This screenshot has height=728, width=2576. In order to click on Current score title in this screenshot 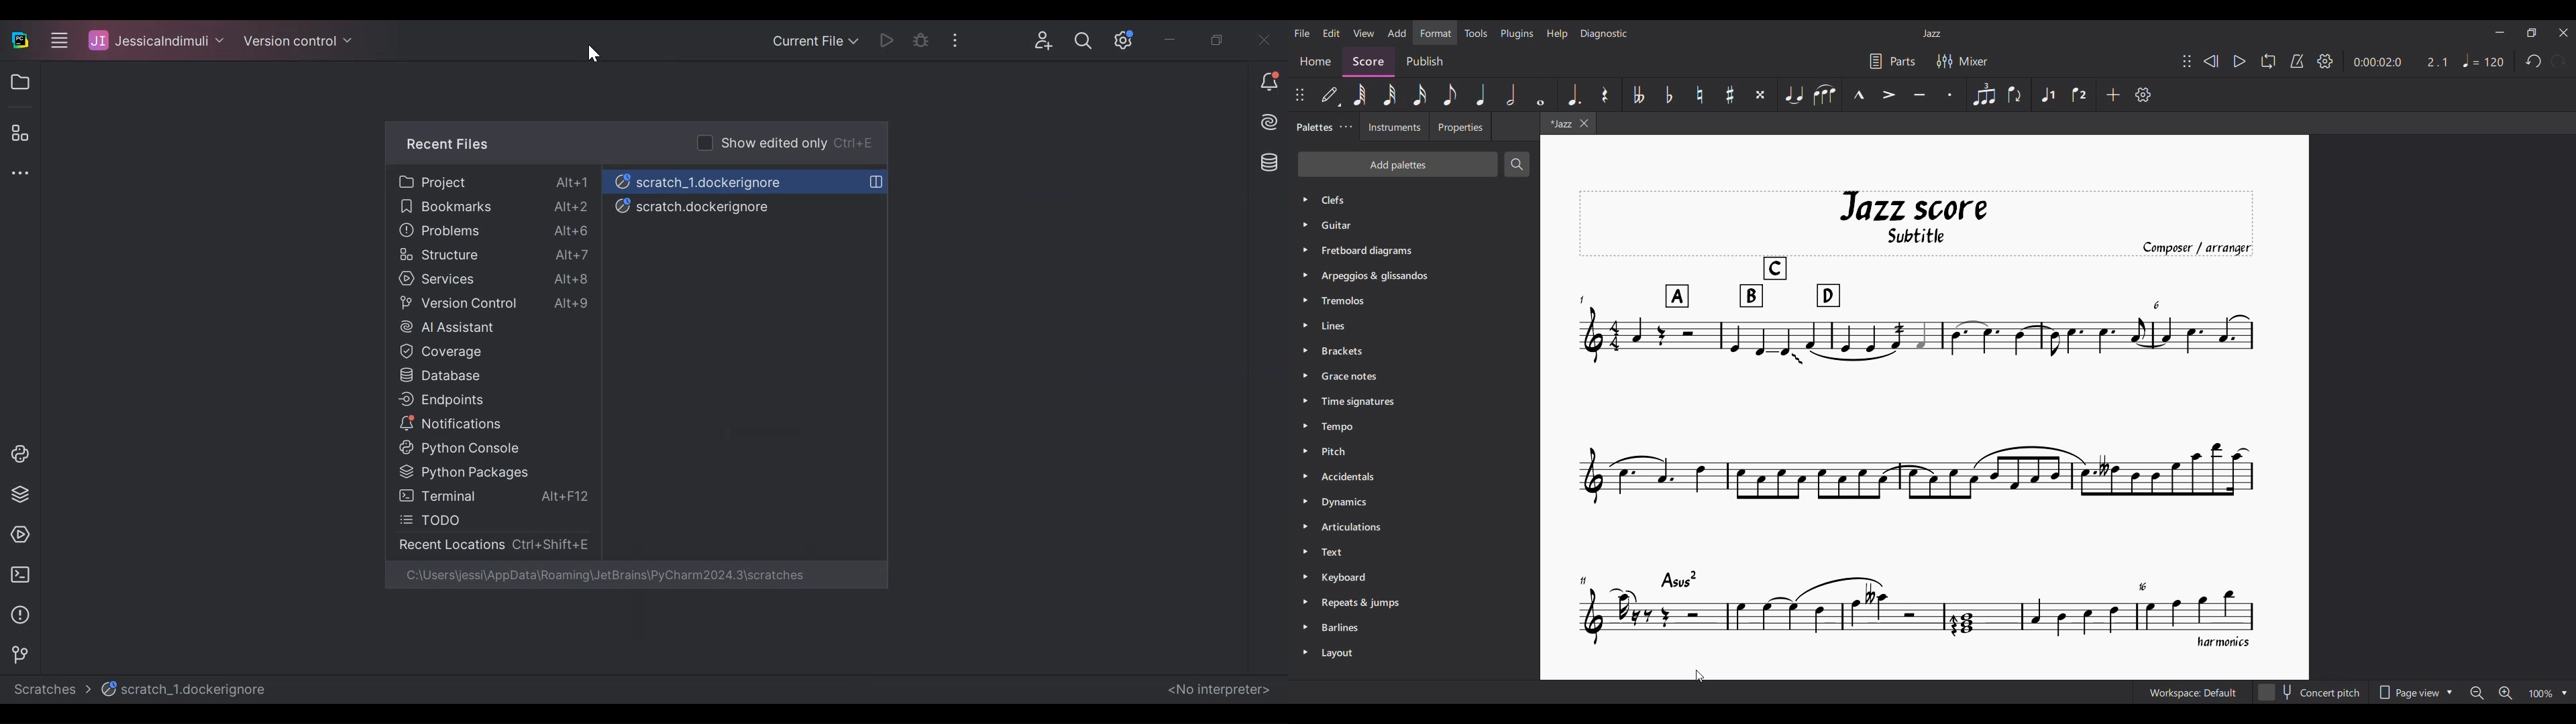, I will do `click(1931, 33)`.